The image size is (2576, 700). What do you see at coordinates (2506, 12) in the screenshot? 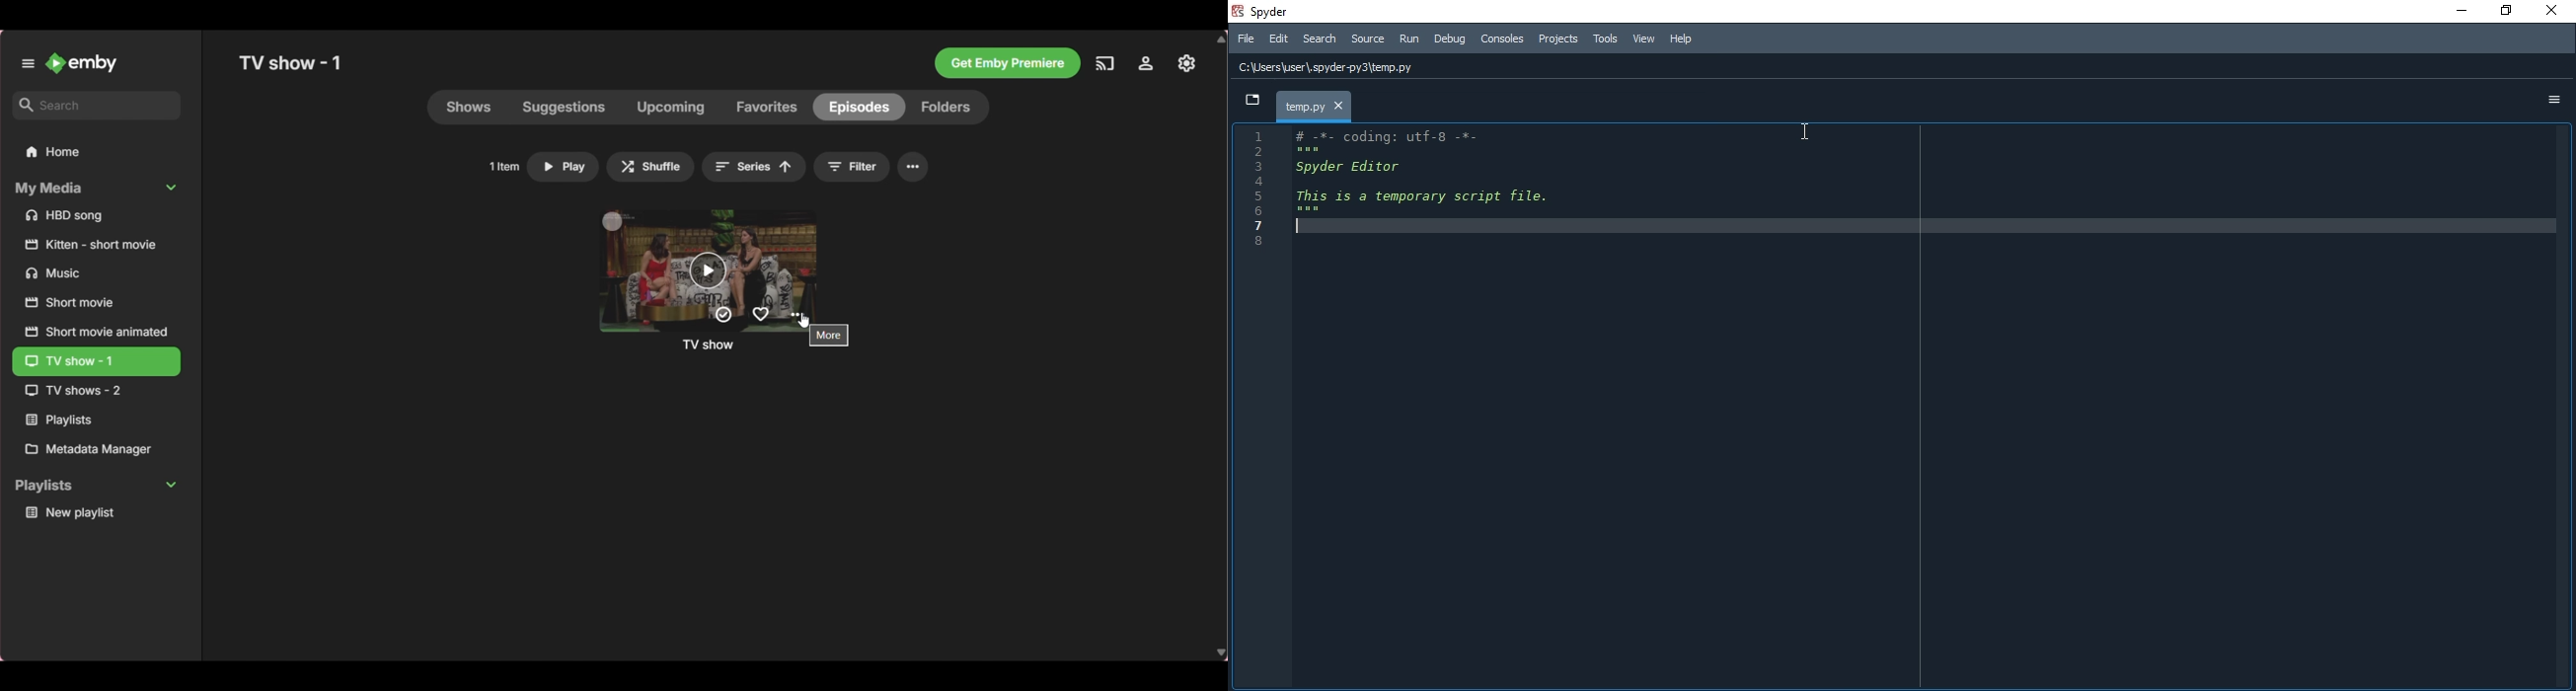
I see `restore` at bounding box center [2506, 12].